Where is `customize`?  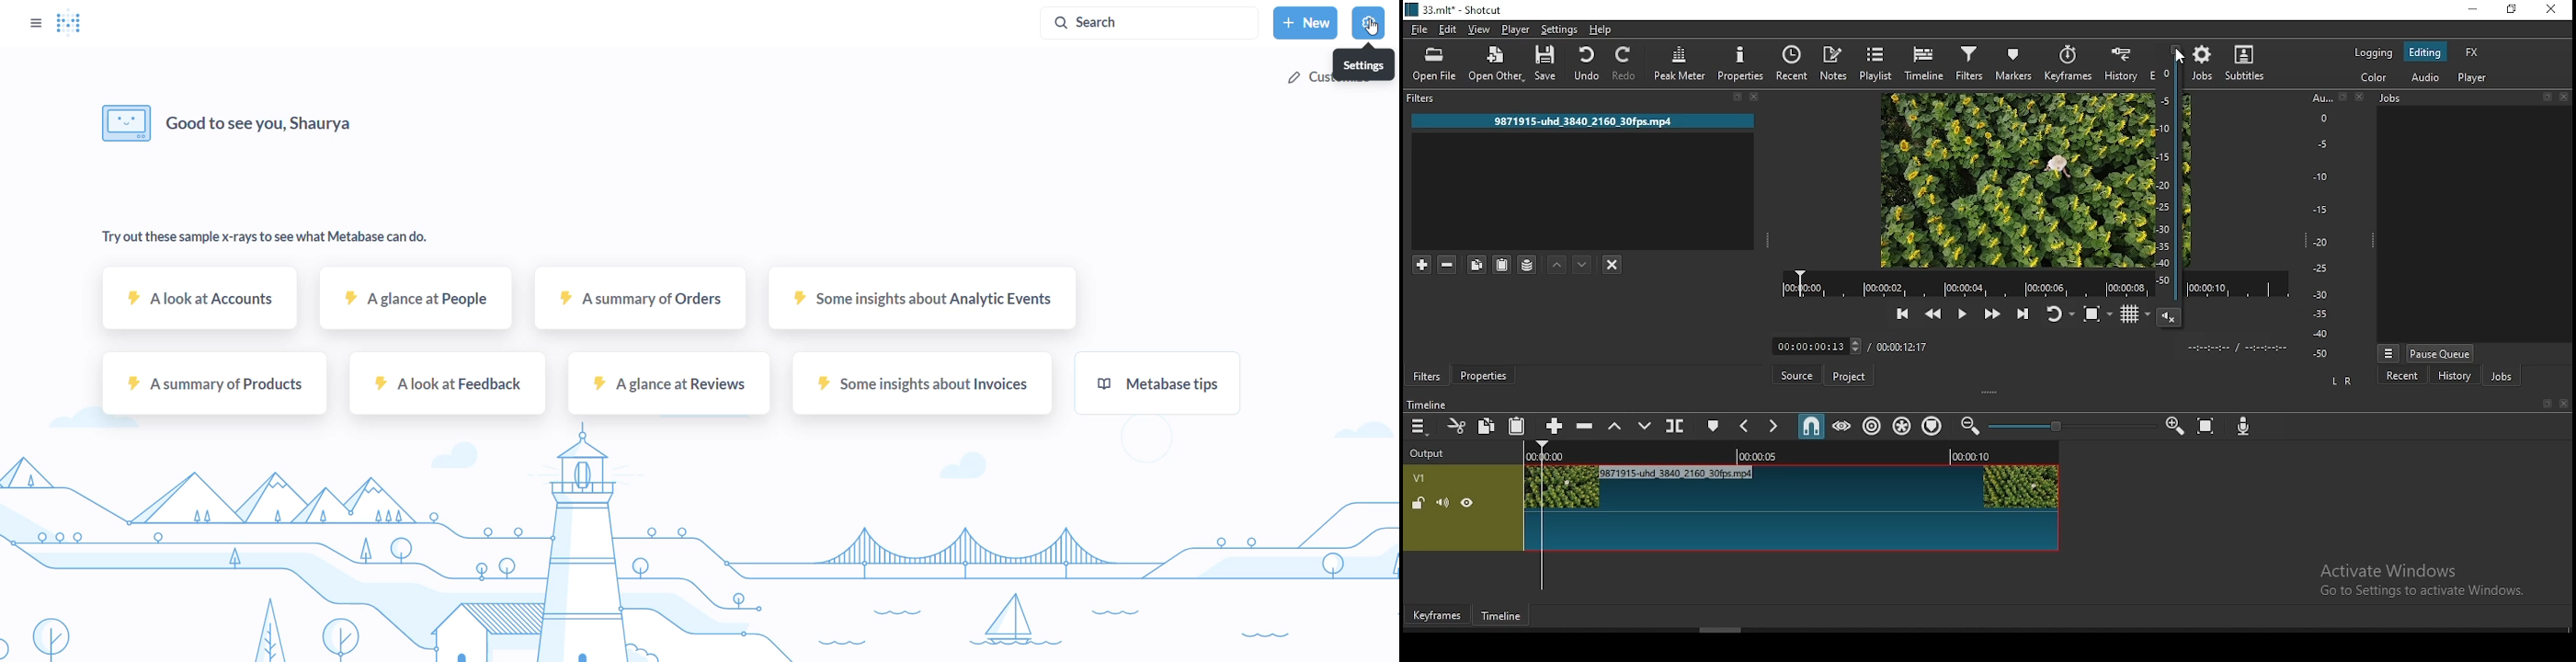 customize is located at coordinates (1309, 78).